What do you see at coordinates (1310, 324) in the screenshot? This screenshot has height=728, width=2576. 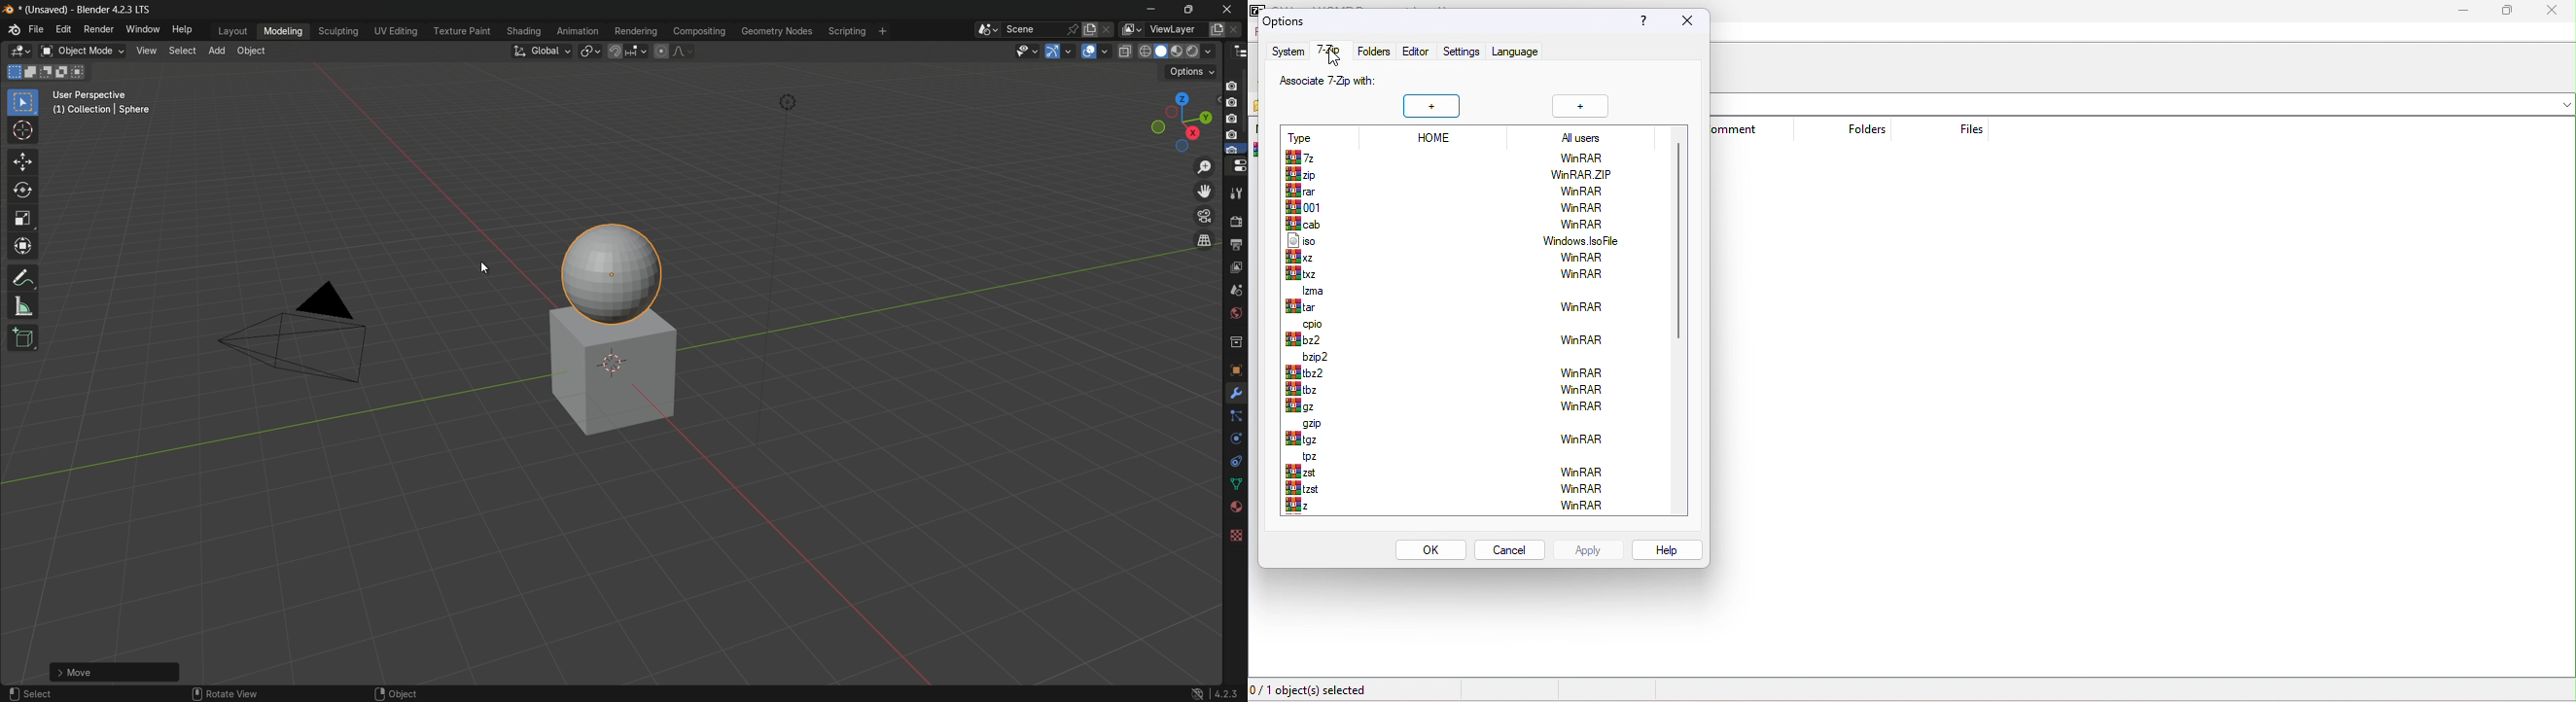 I see `cpio` at bounding box center [1310, 324].